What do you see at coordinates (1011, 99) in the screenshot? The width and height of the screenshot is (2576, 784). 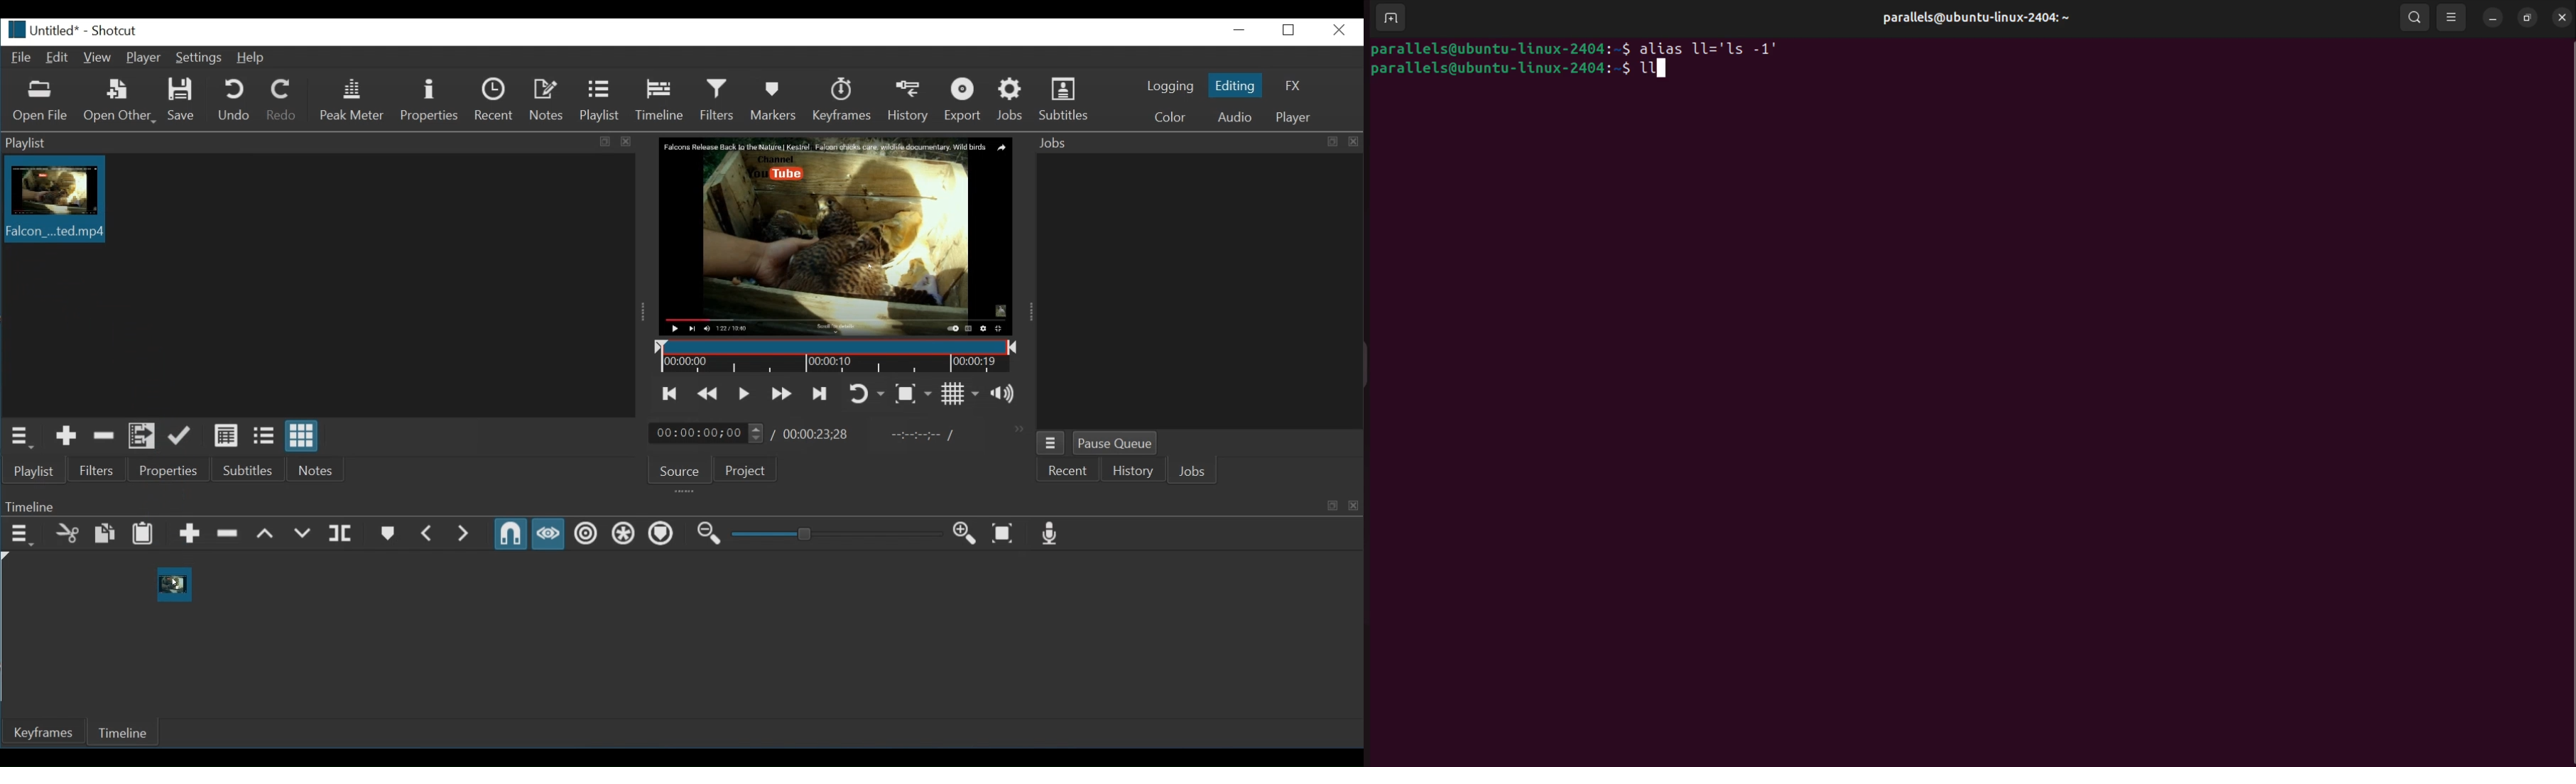 I see `Jobs` at bounding box center [1011, 99].